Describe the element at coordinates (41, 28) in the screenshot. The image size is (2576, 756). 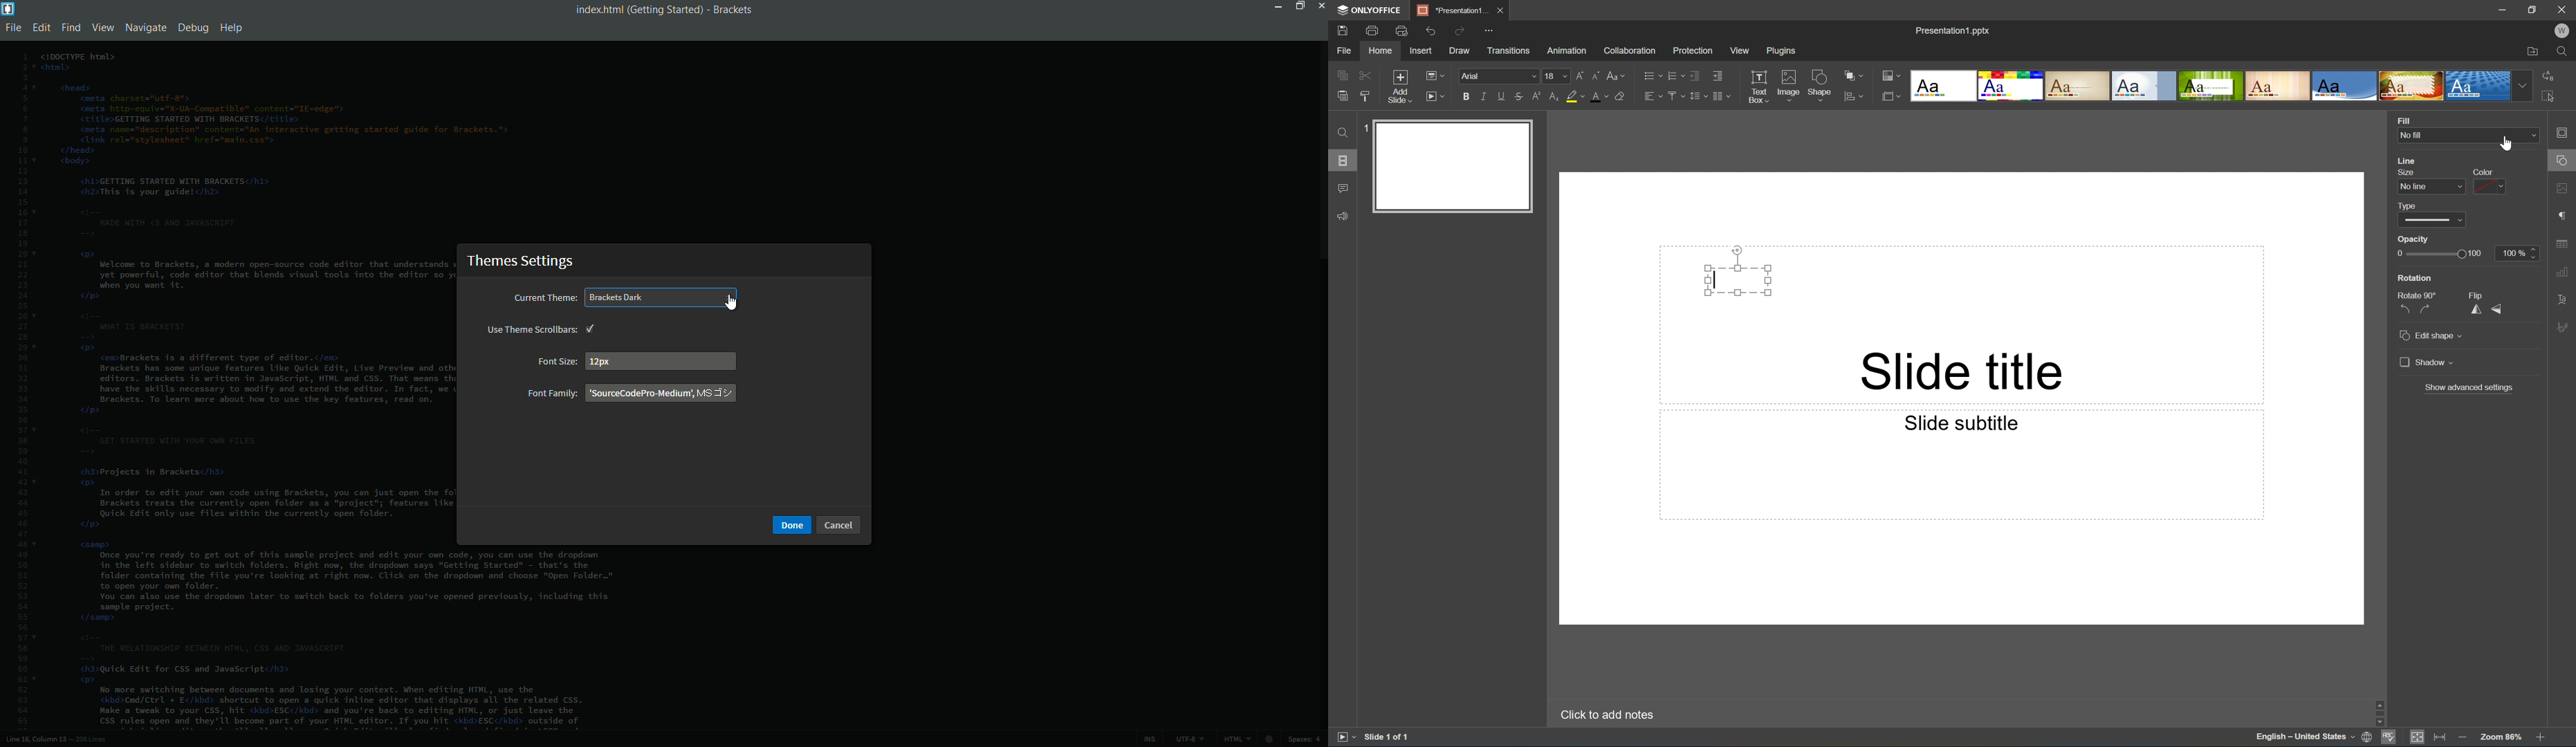
I see `edit menu` at that location.